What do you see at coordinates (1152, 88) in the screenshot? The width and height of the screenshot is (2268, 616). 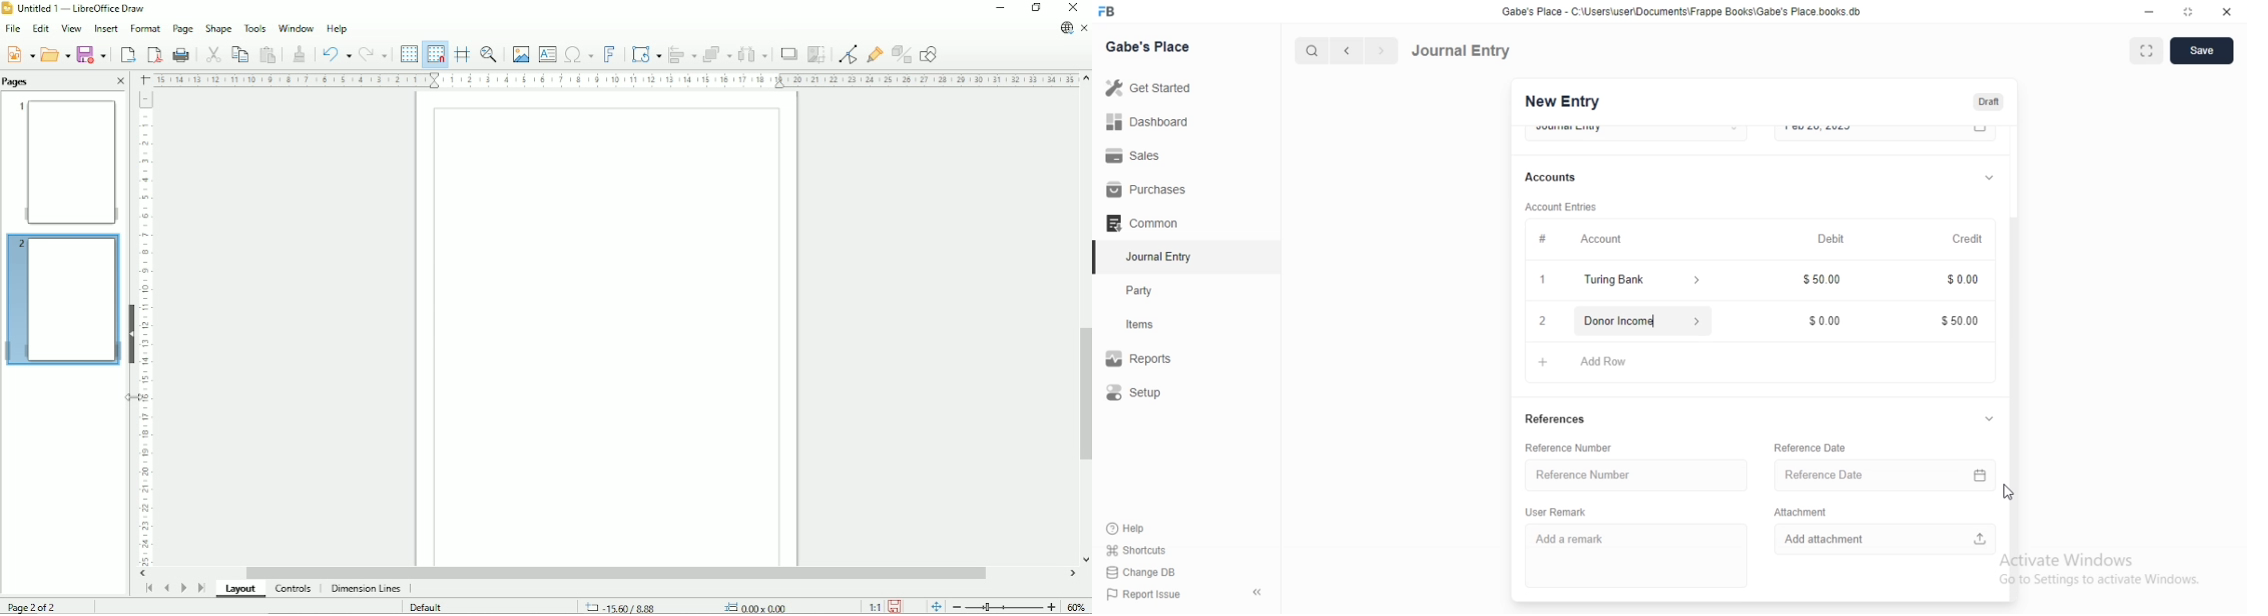 I see `Get Started` at bounding box center [1152, 88].